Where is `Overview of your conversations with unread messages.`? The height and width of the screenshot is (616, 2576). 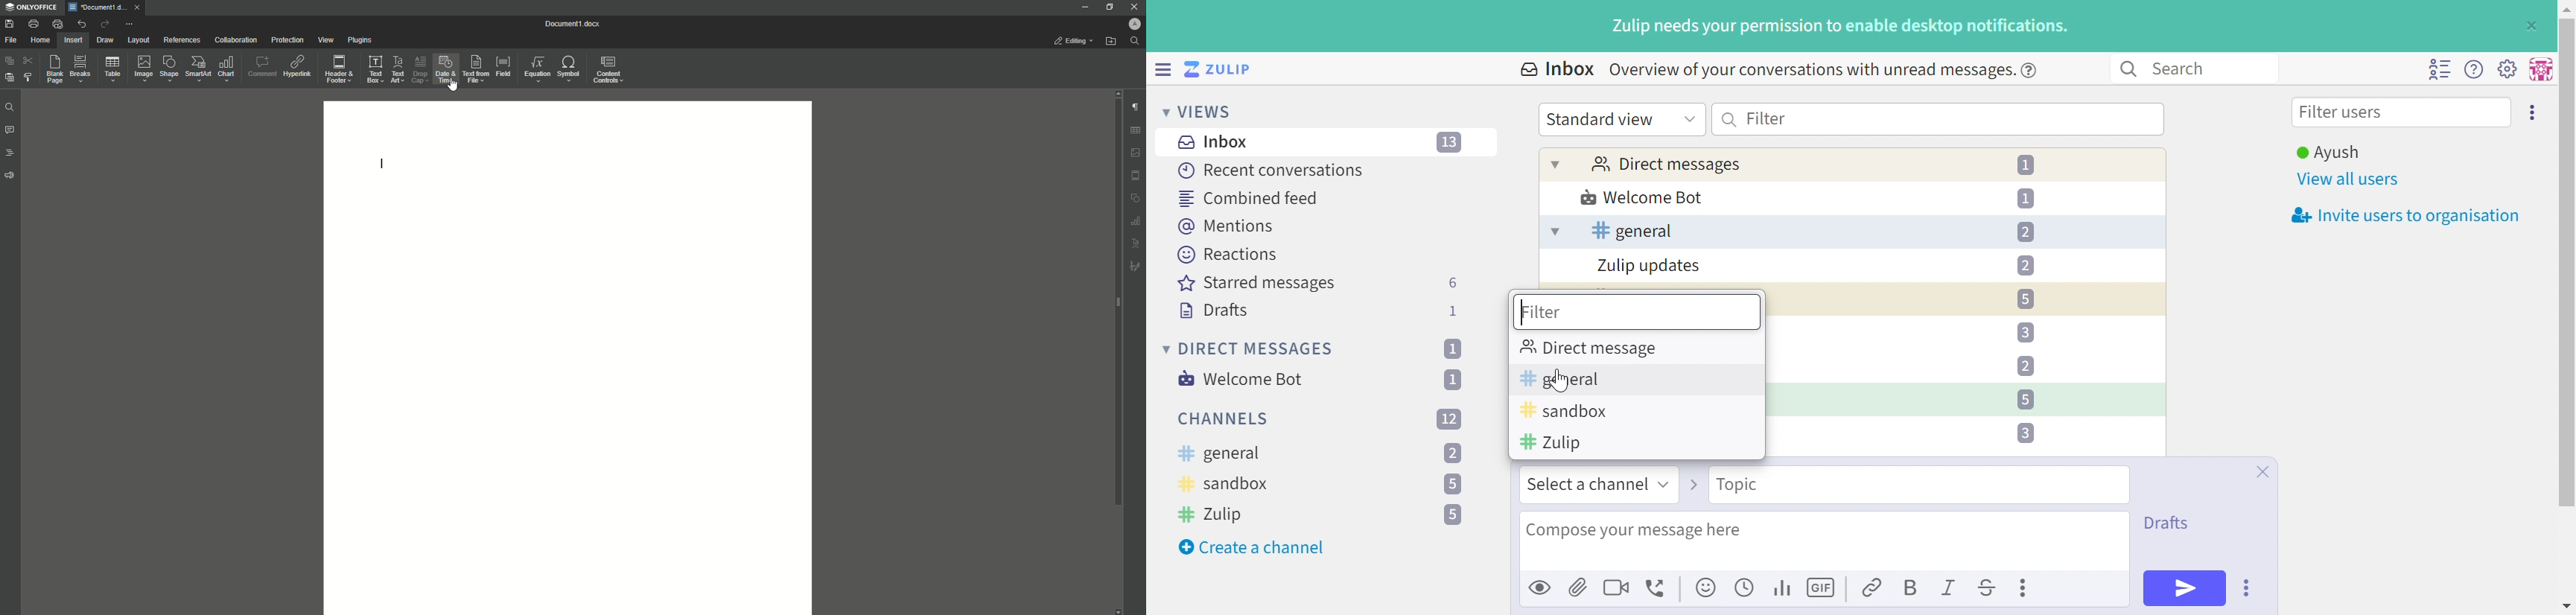 Overview of your conversations with unread messages. is located at coordinates (1809, 69).